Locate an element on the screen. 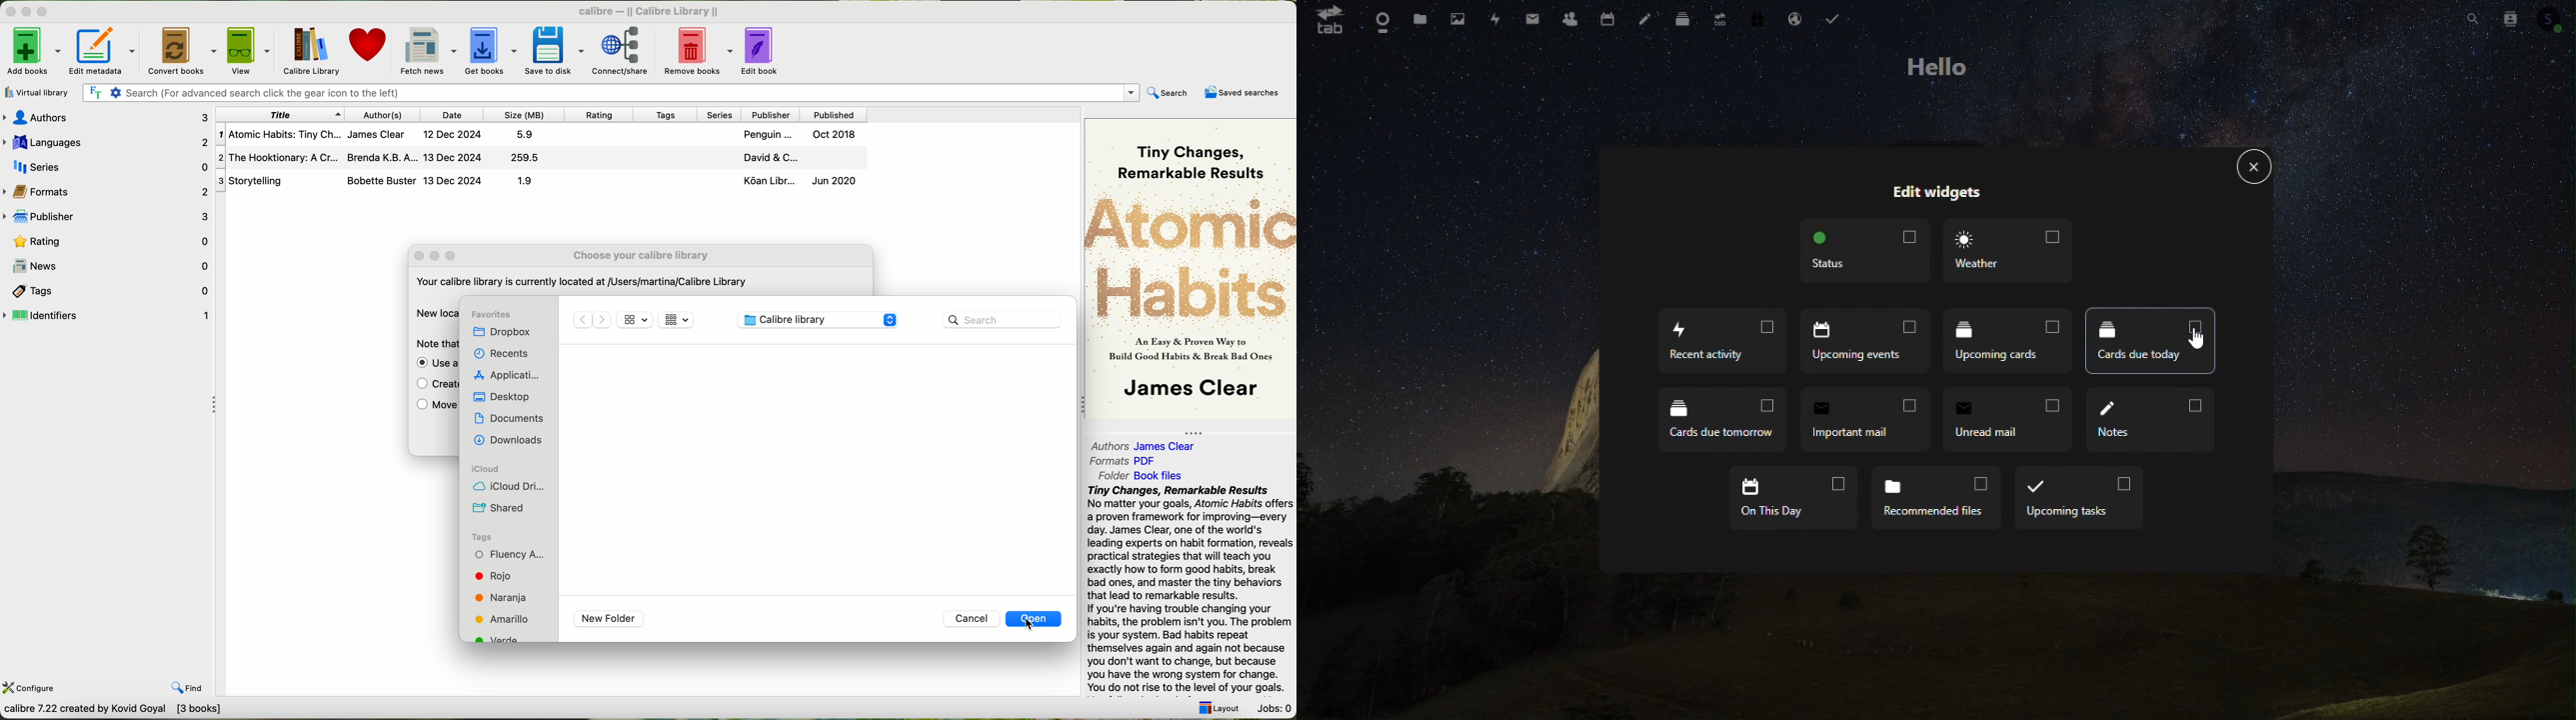  Photos is located at coordinates (1456, 19).